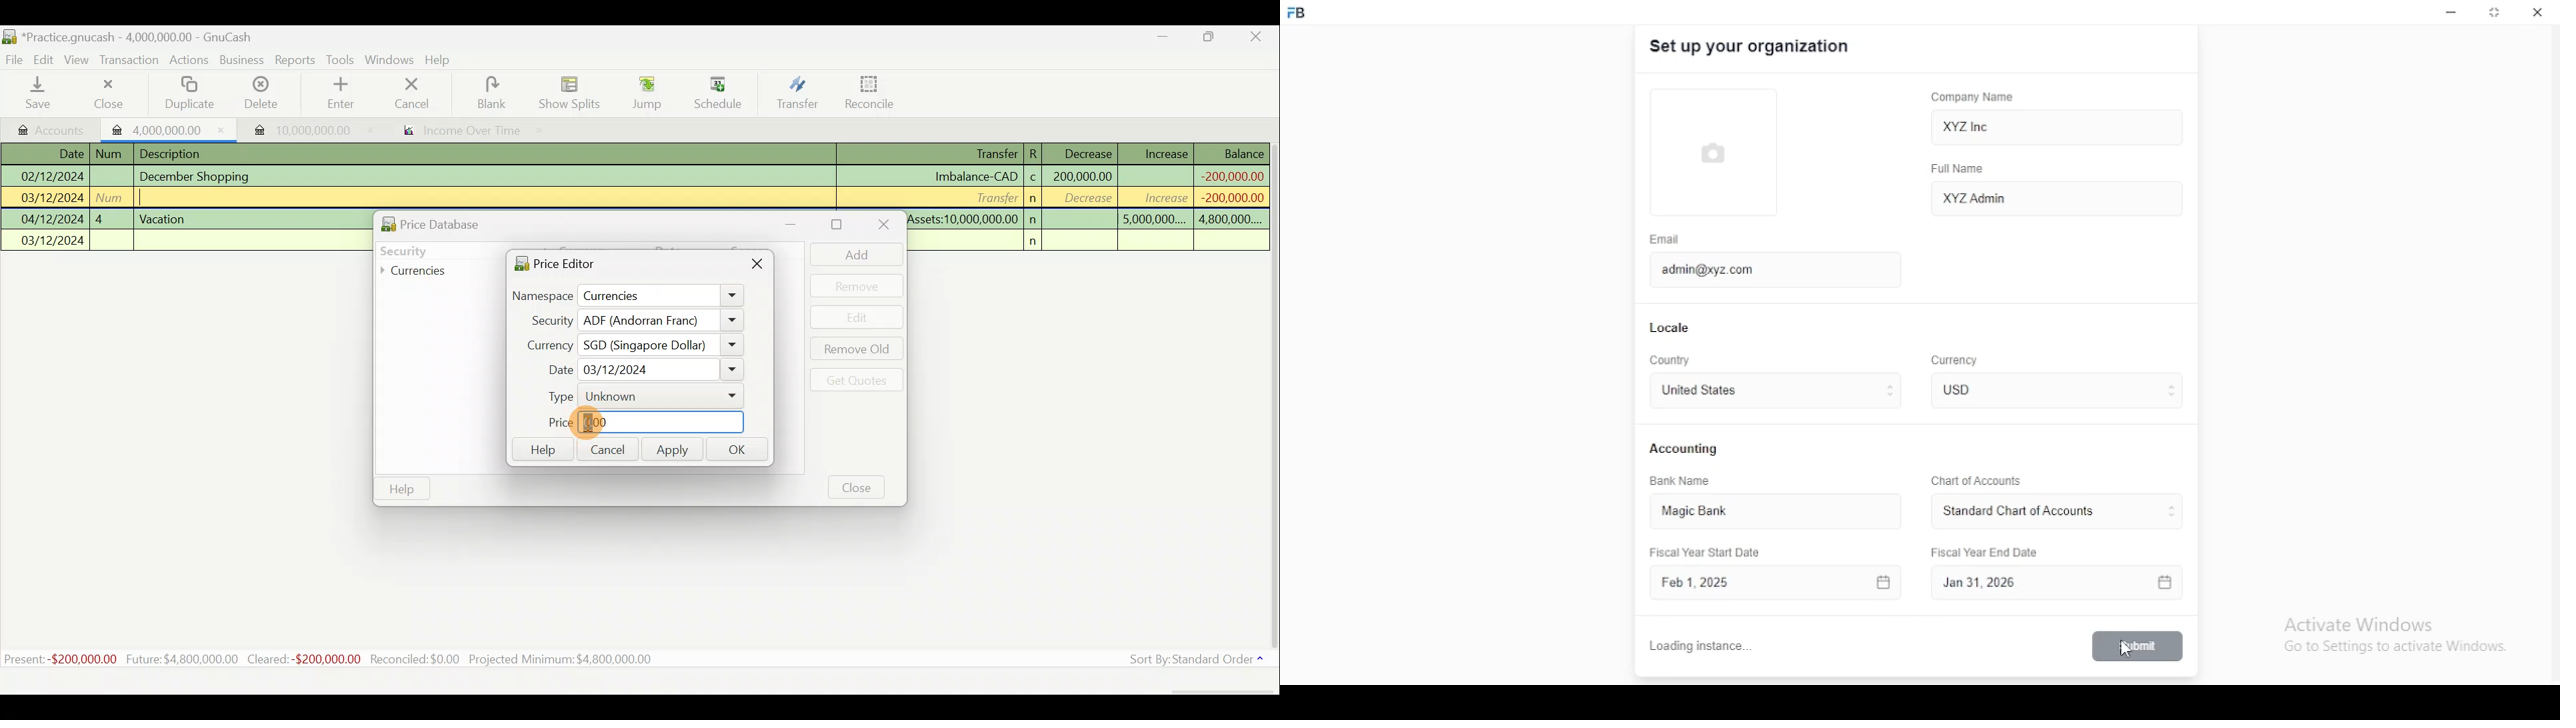 This screenshot has width=2576, height=728. Describe the element at coordinates (111, 217) in the screenshot. I see `4` at that location.